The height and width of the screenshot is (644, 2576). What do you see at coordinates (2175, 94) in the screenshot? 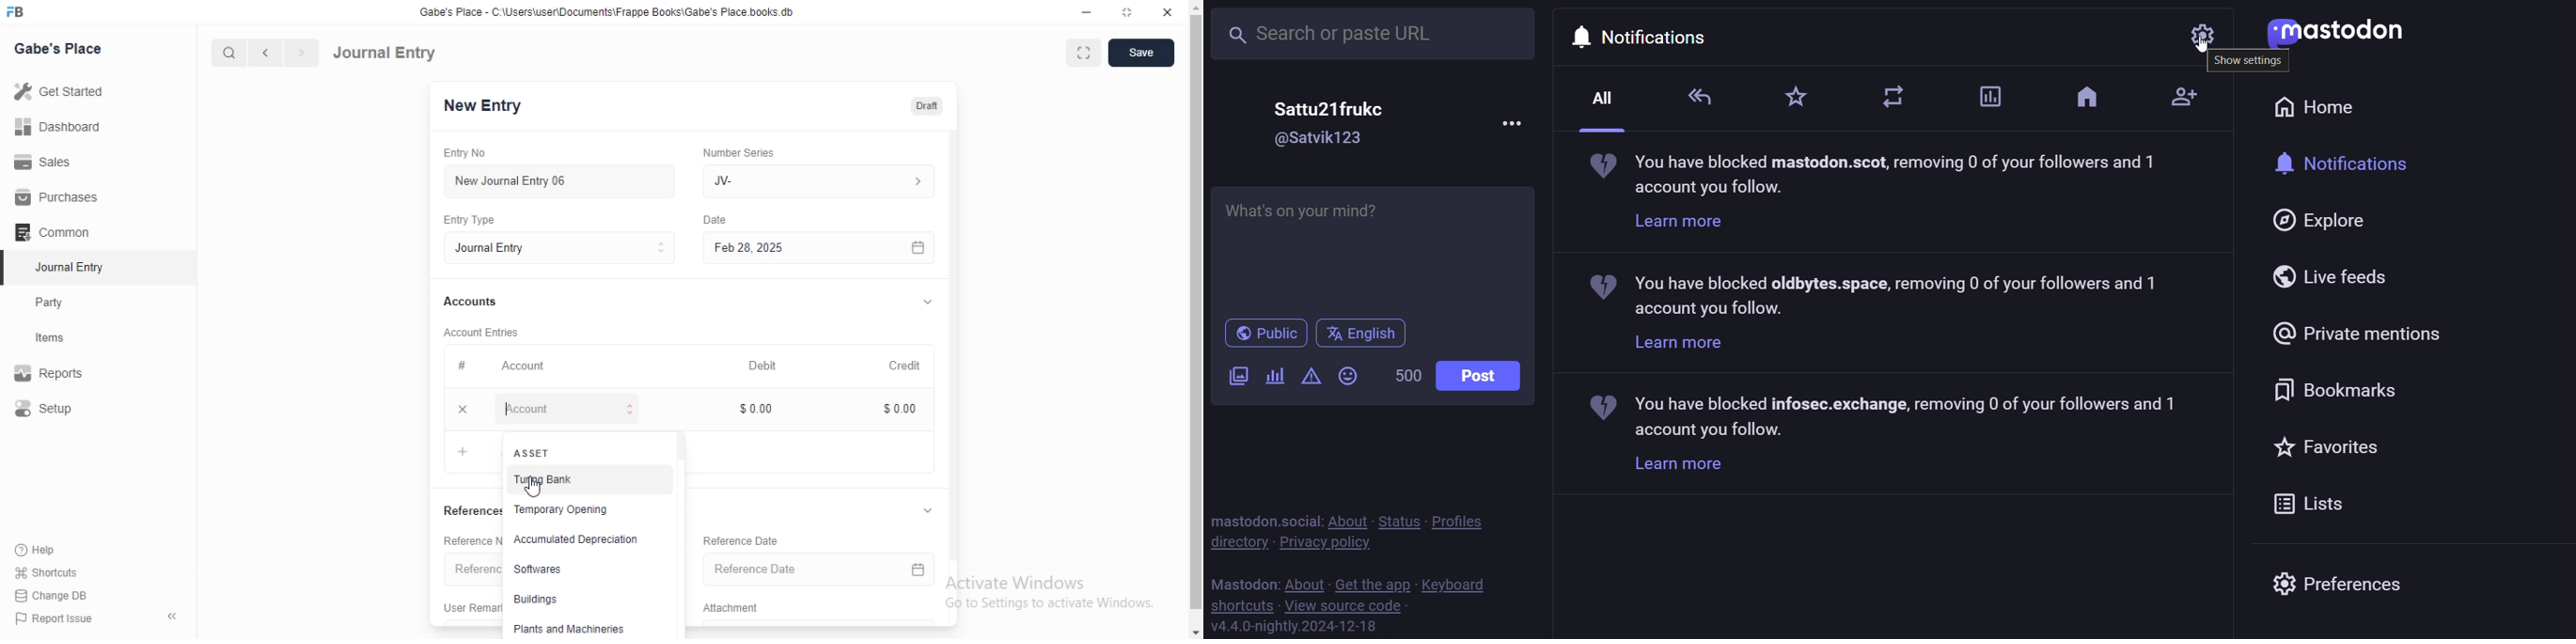
I see `invite` at bounding box center [2175, 94].